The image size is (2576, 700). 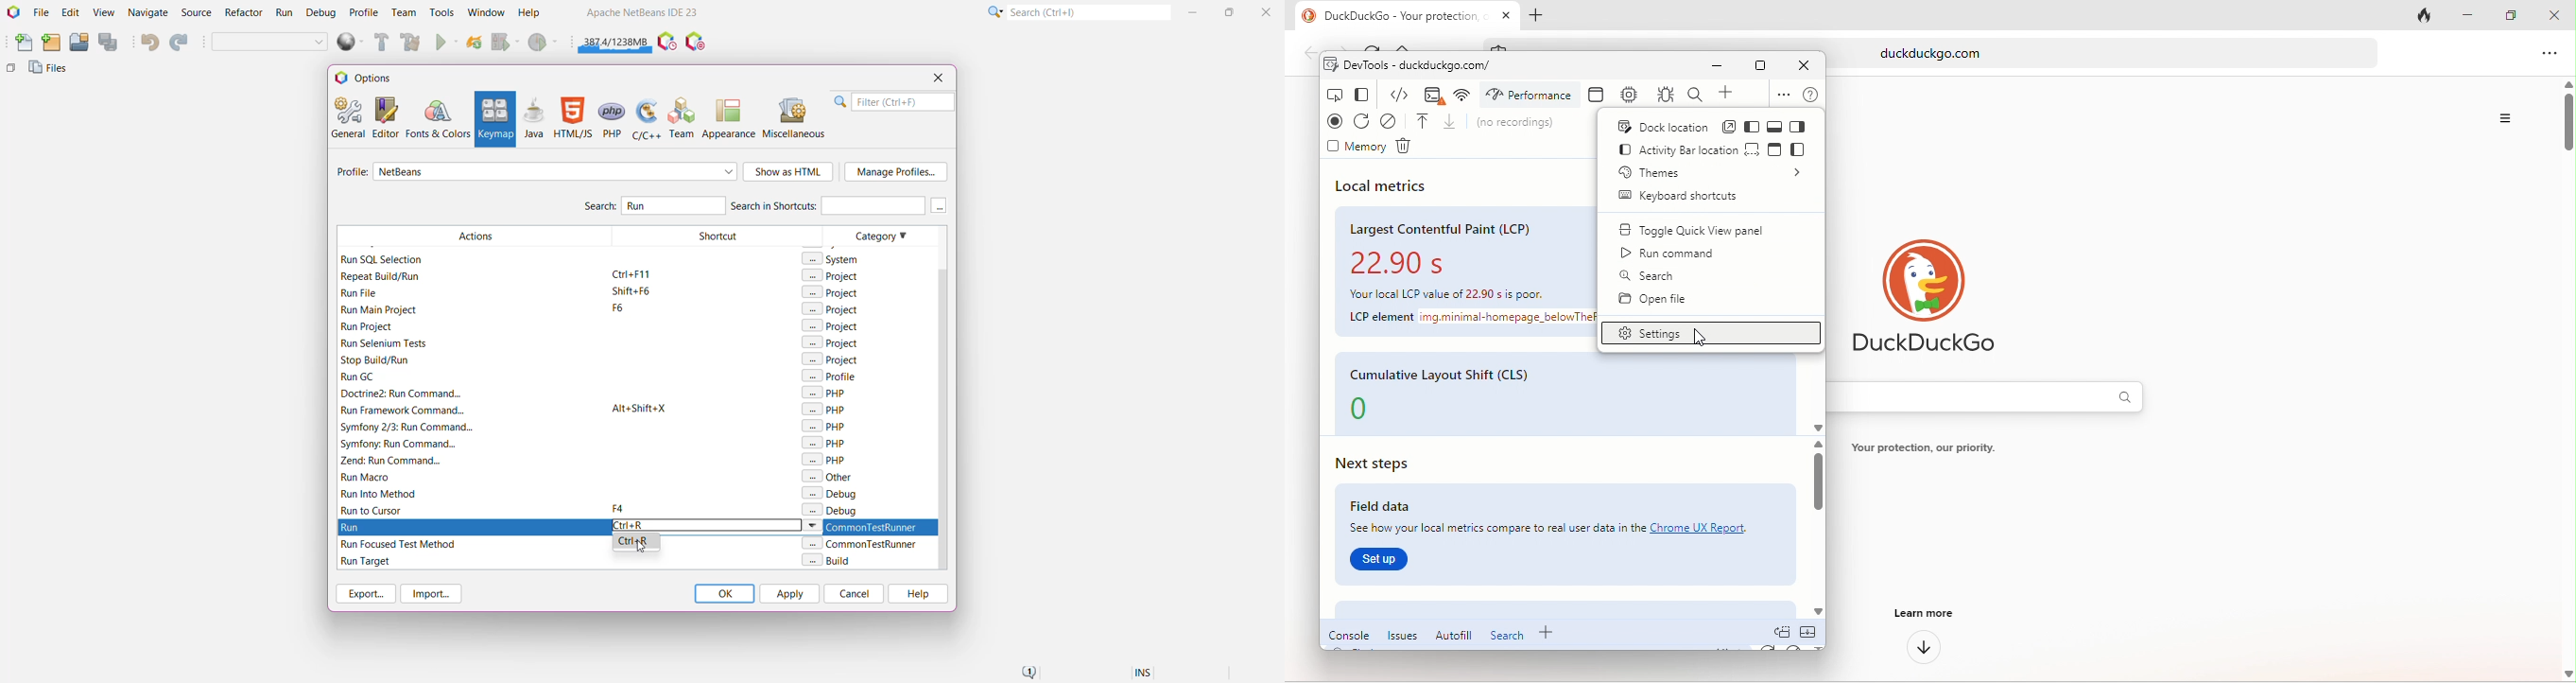 I want to click on Window, so click(x=486, y=12).